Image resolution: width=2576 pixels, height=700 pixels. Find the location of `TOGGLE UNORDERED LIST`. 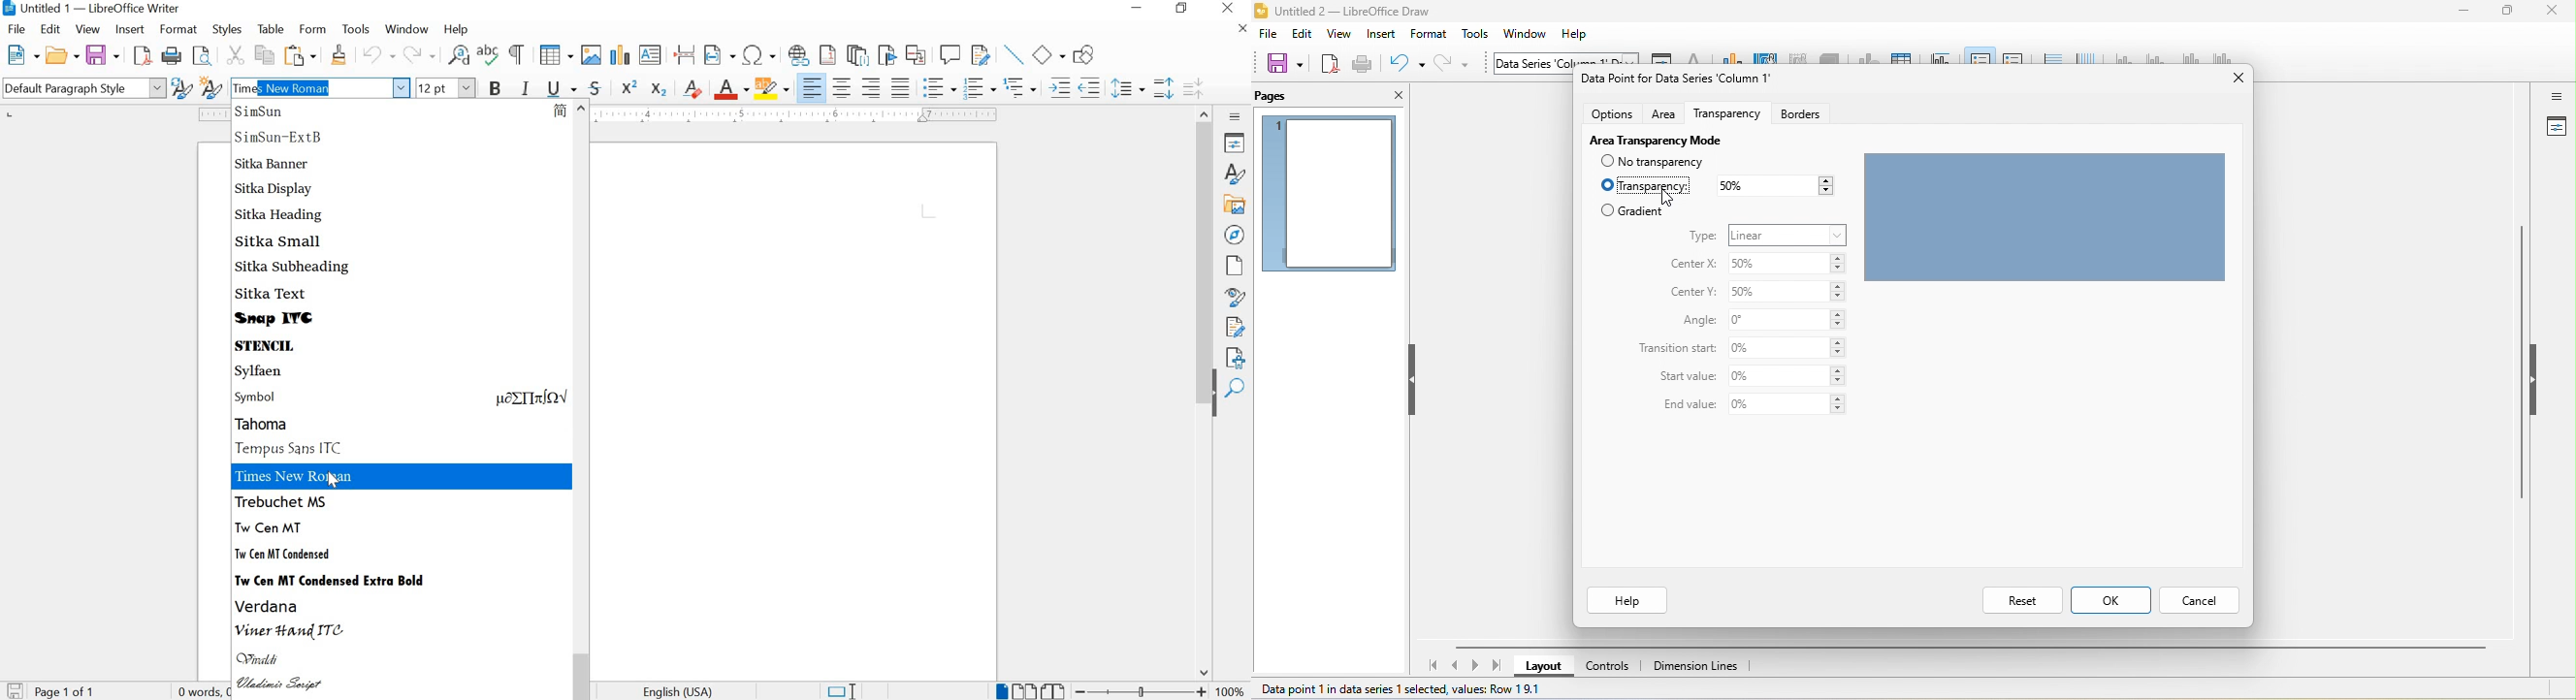

TOGGLE UNORDERED LIST is located at coordinates (941, 87).